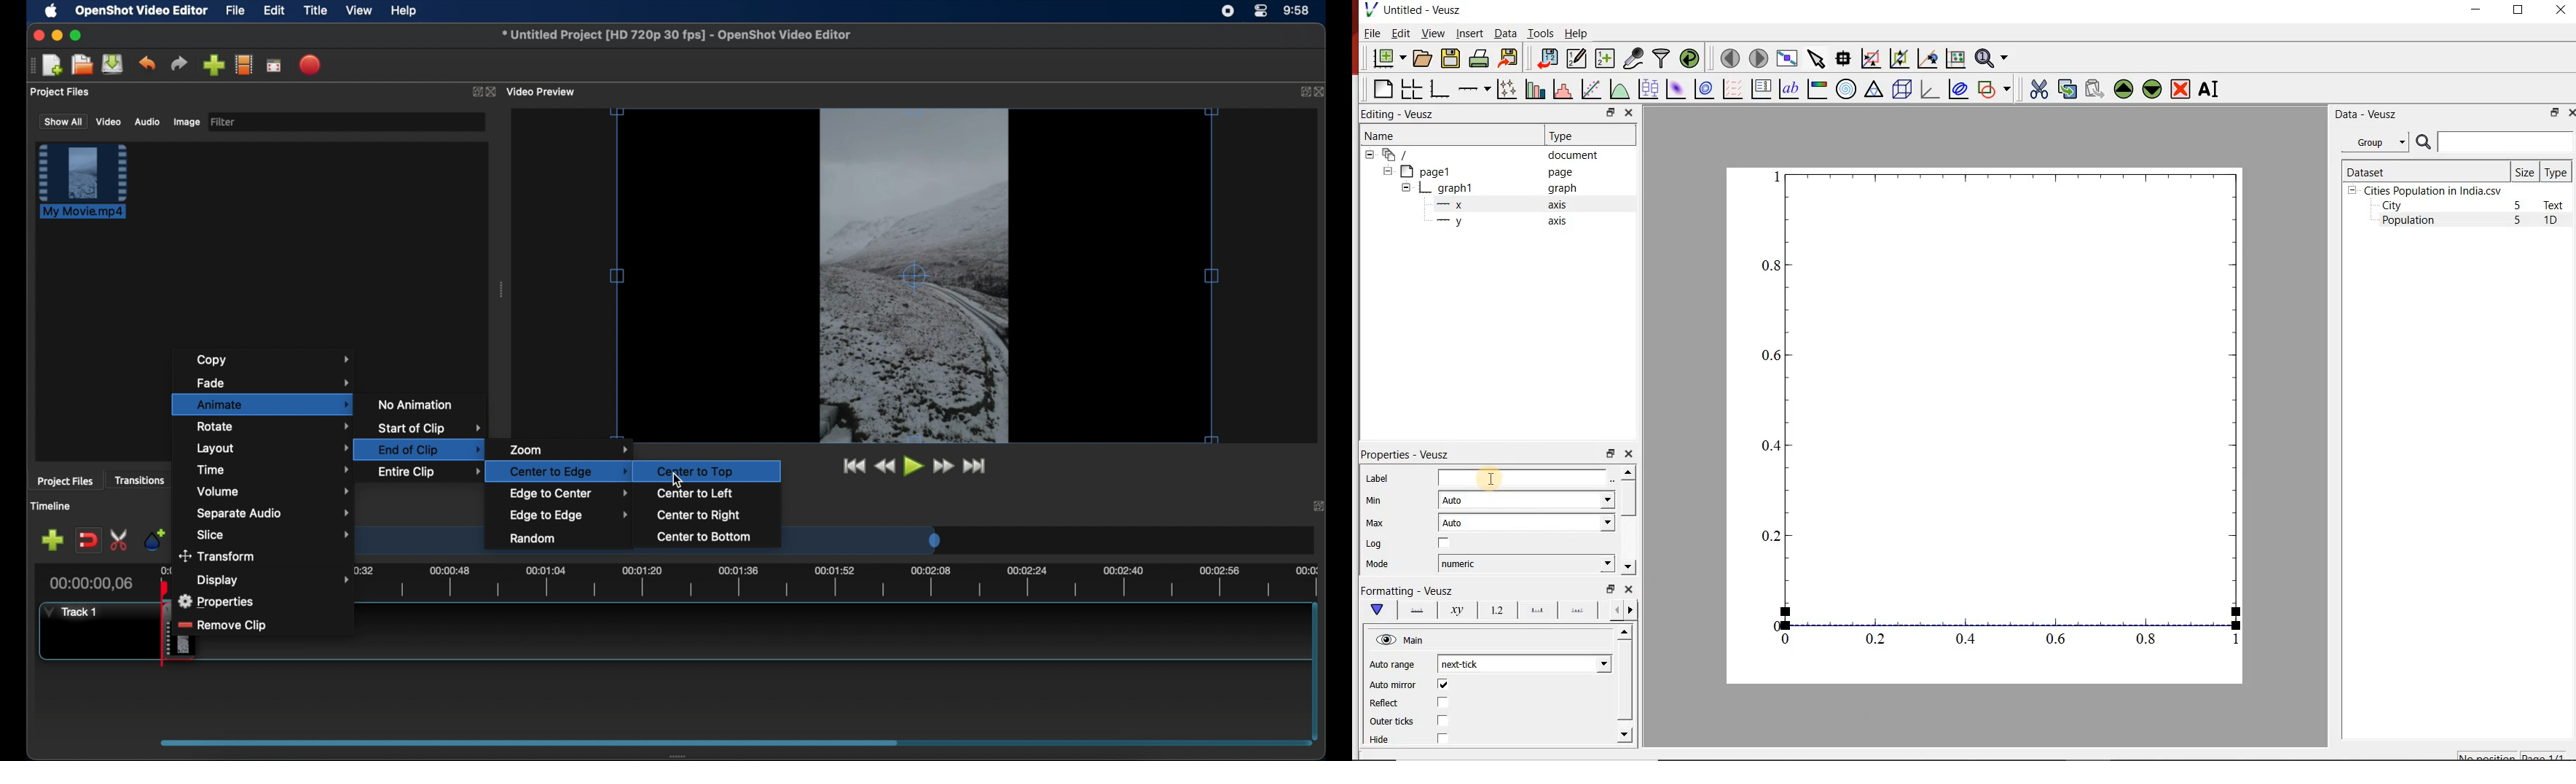 The height and width of the screenshot is (784, 2576). What do you see at coordinates (569, 516) in the screenshot?
I see `edge to edge menu` at bounding box center [569, 516].